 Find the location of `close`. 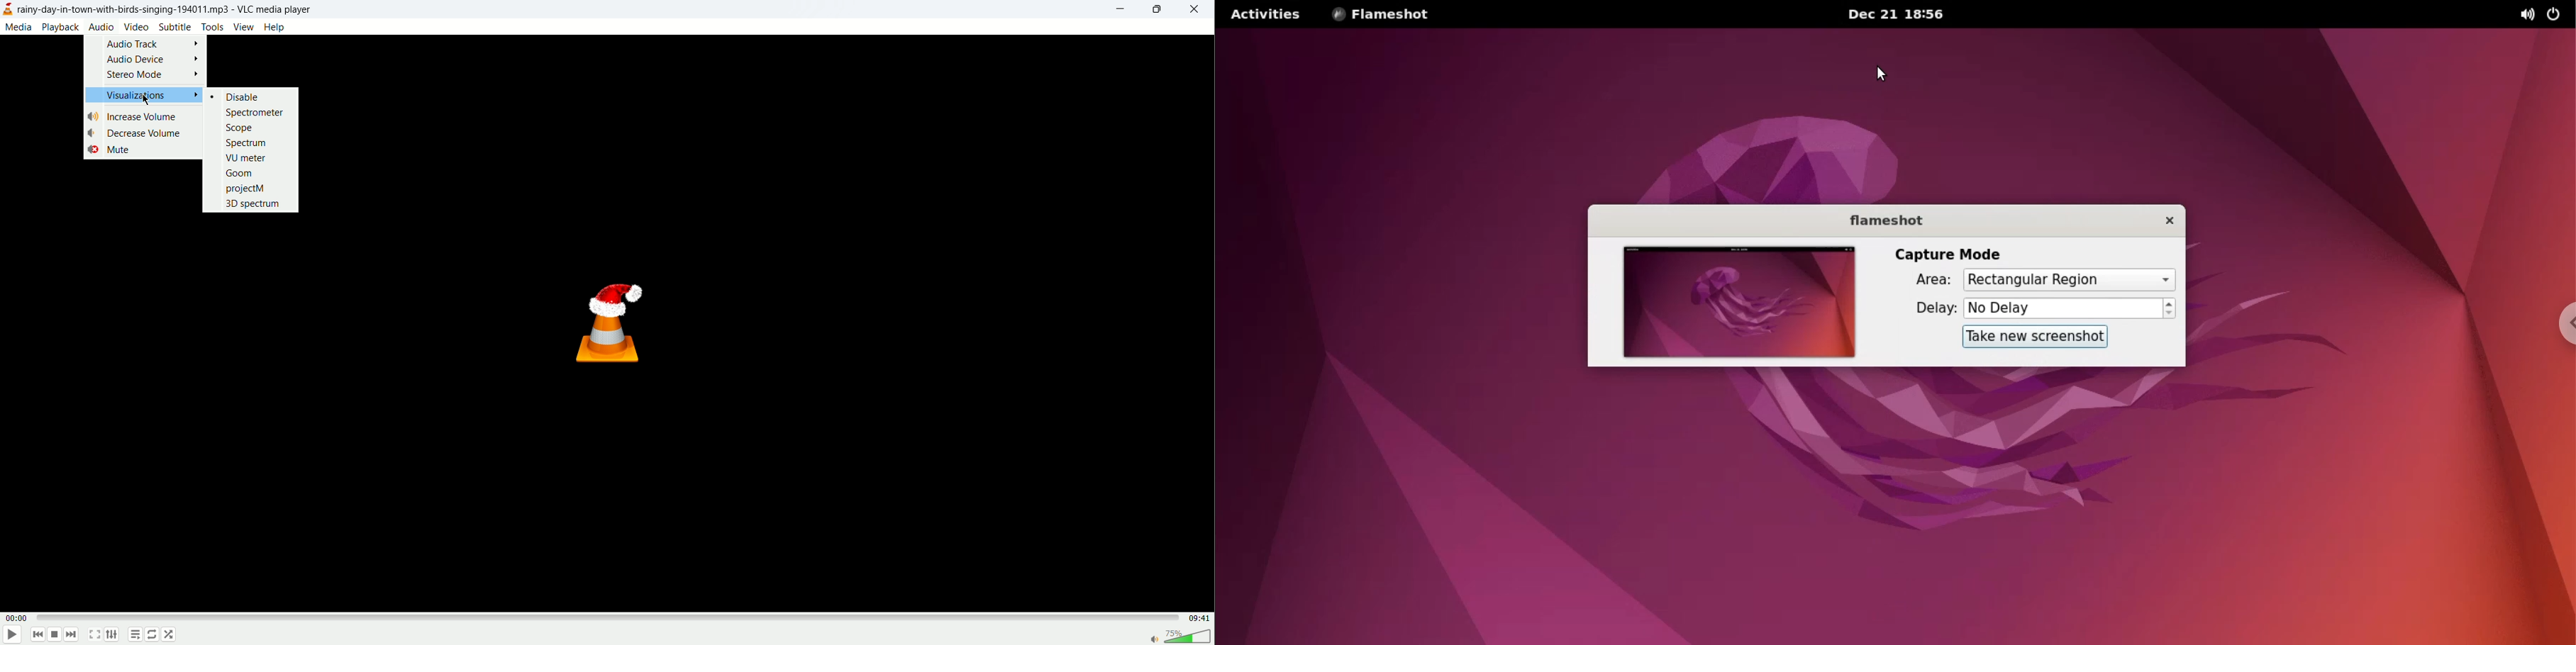

close is located at coordinates (2163, 220).